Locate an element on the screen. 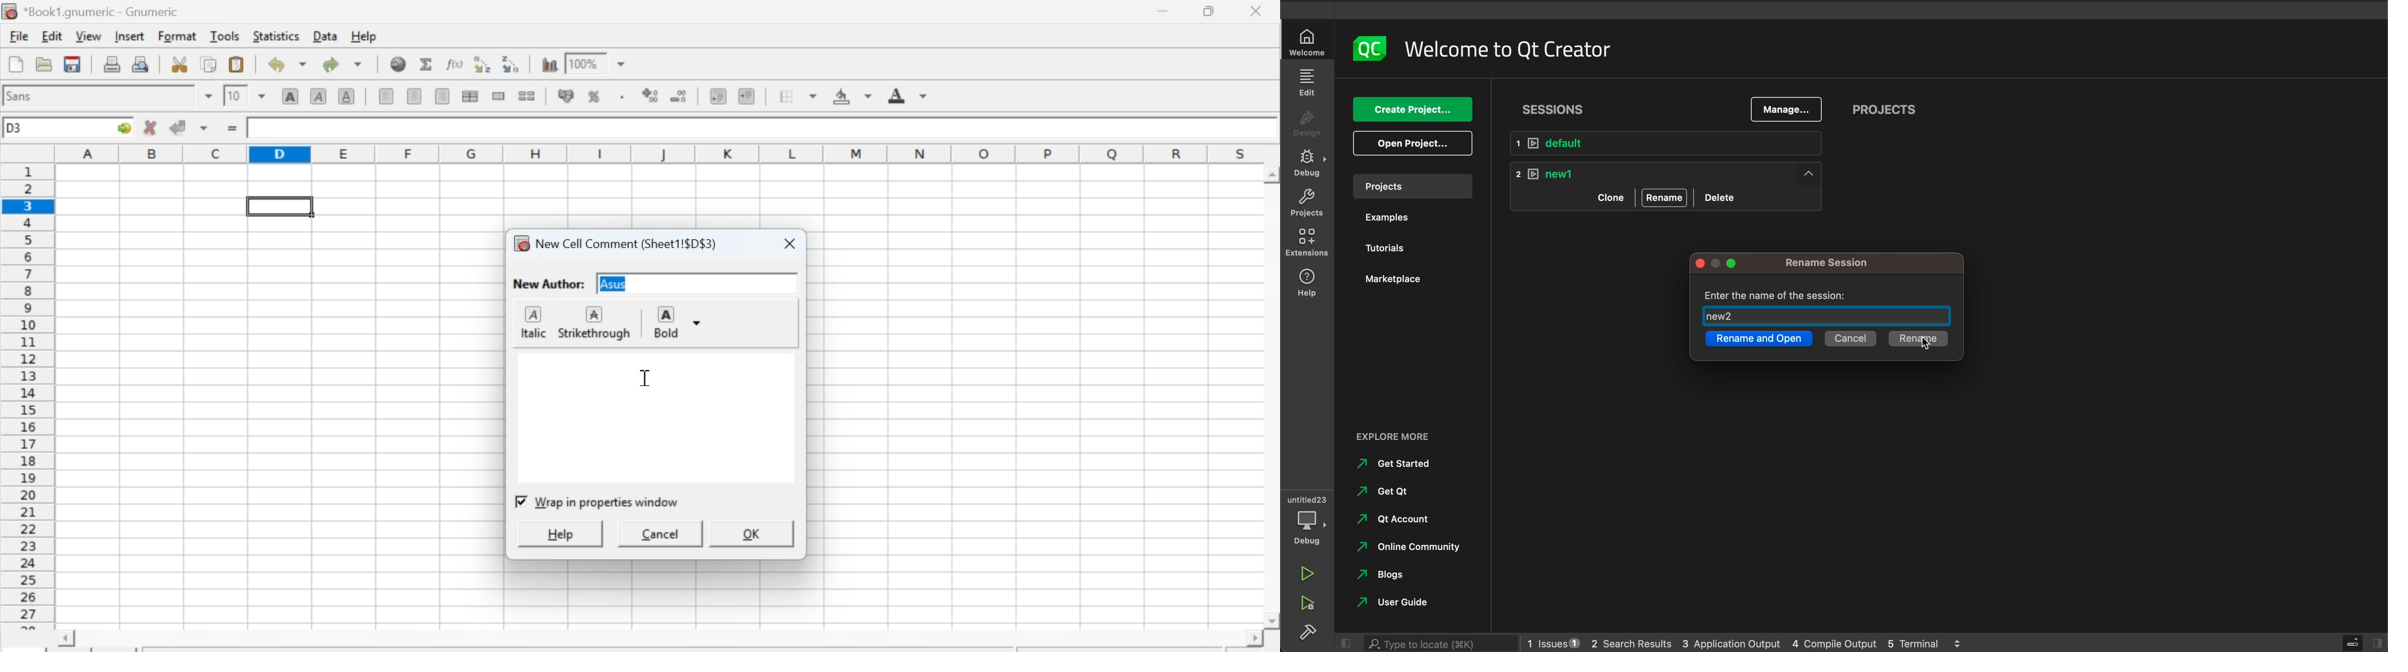 The height and width of the screenshot is (672, 2408). search is located at coordinates (1438, 644).